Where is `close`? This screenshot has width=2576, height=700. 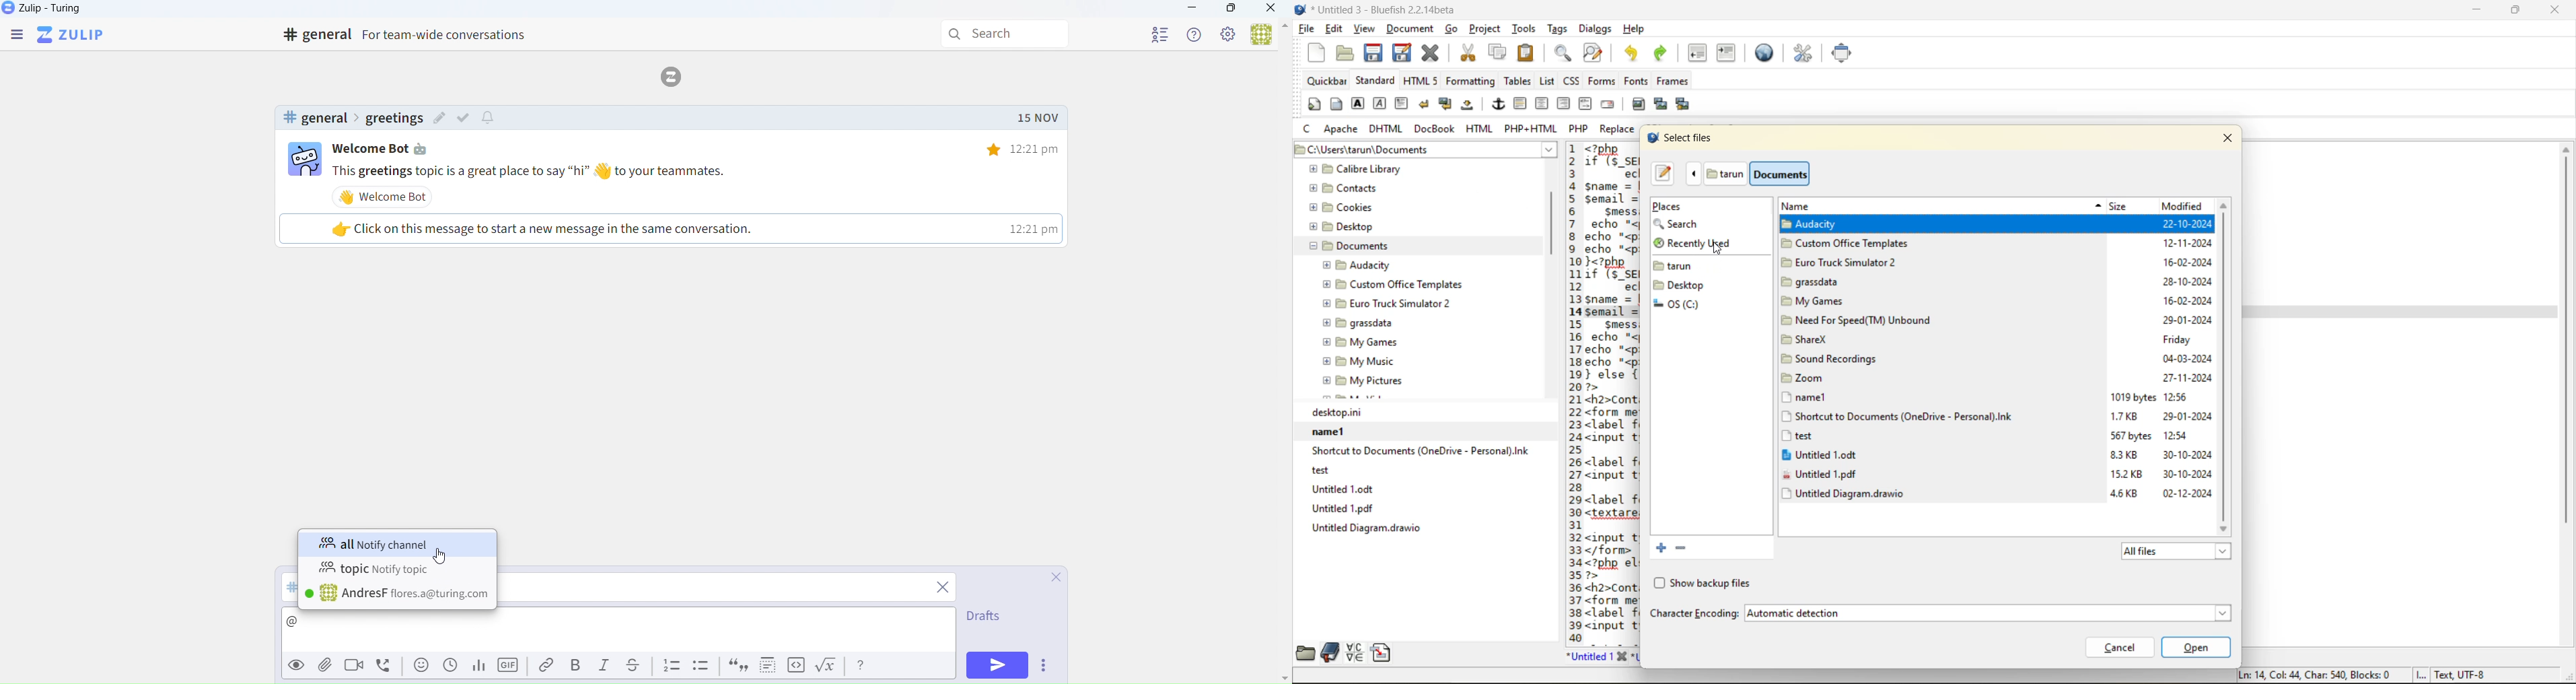
close is located at coordinates (2231, 137).